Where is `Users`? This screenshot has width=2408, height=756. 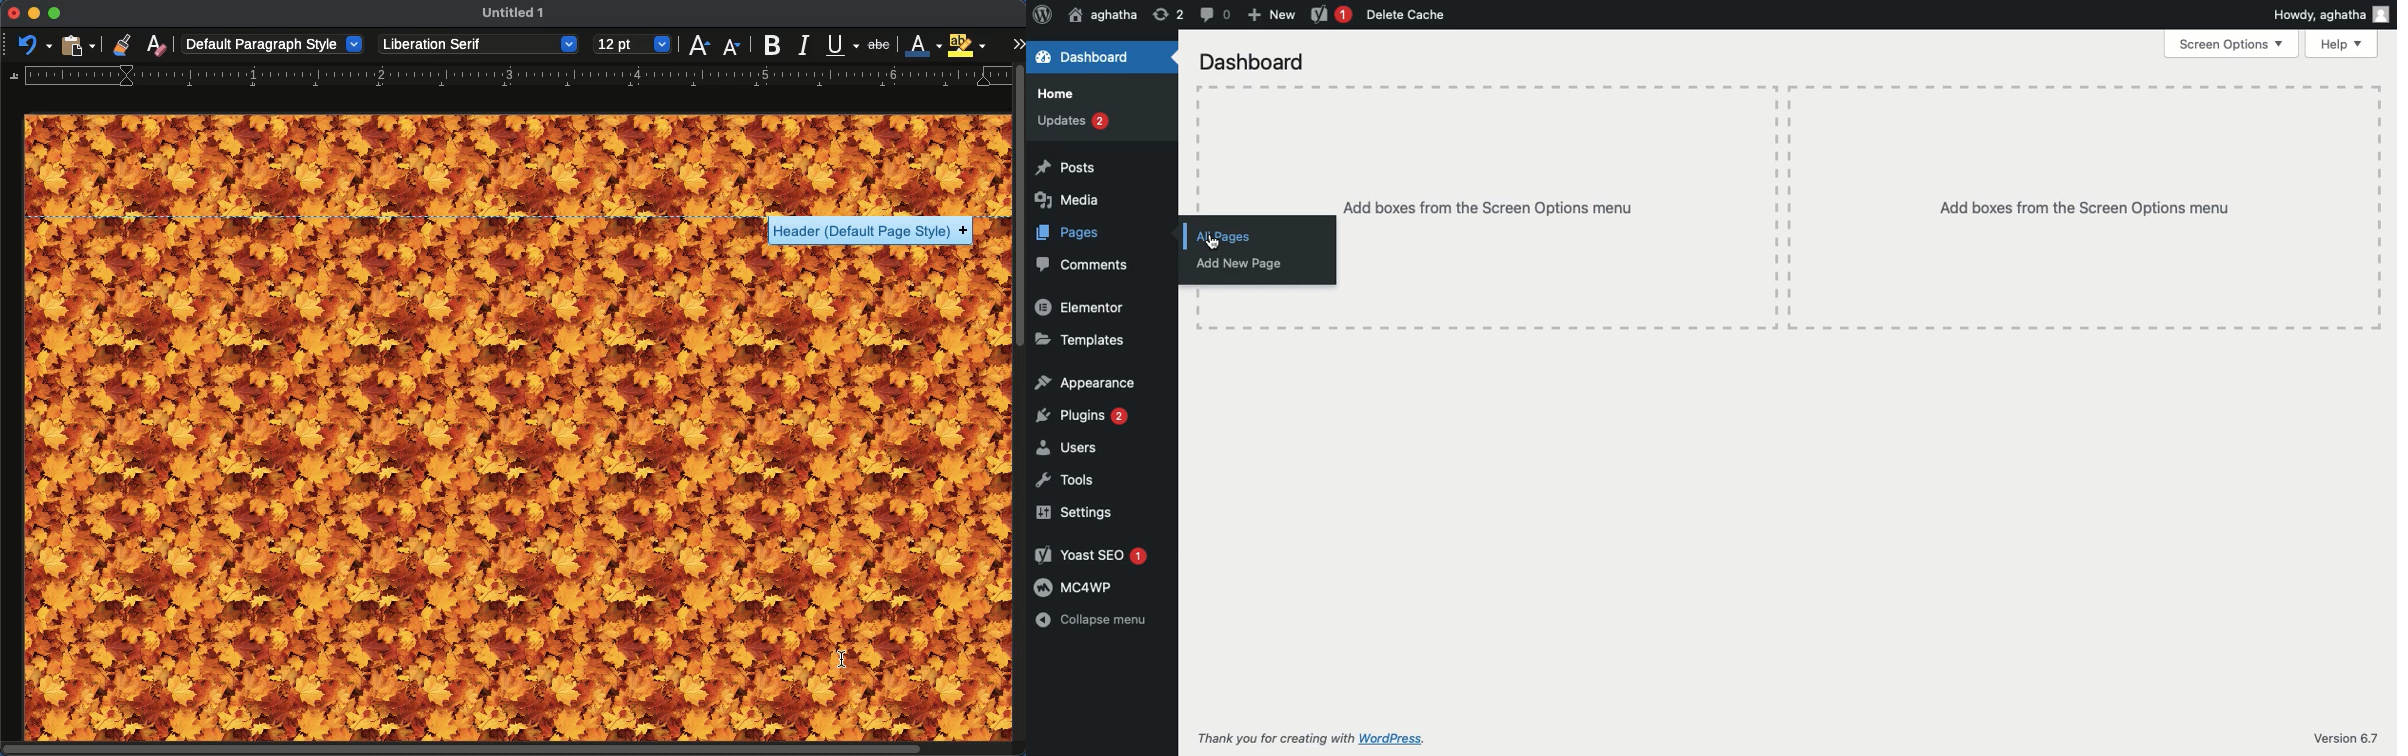
Users is located at coordinates (1088, 448).